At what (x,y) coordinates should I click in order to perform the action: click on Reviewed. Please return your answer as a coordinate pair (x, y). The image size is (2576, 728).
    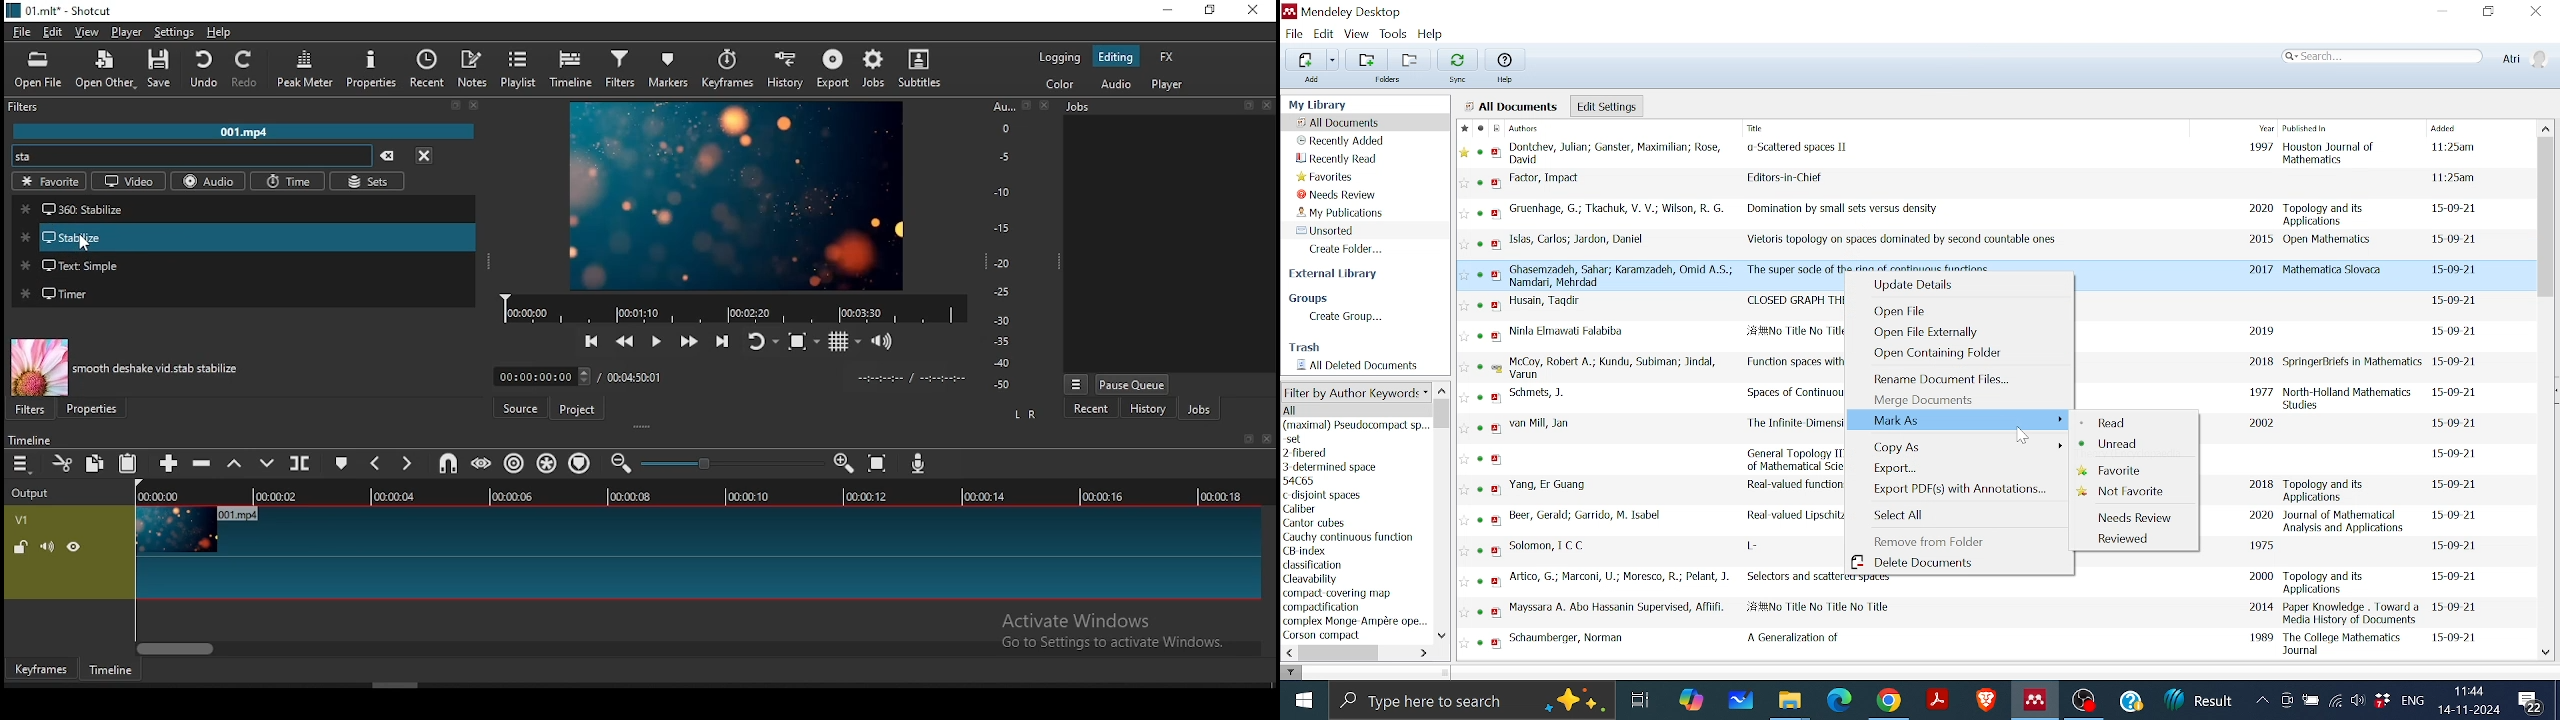
    Looking at the image, I should click on (2131, 540).